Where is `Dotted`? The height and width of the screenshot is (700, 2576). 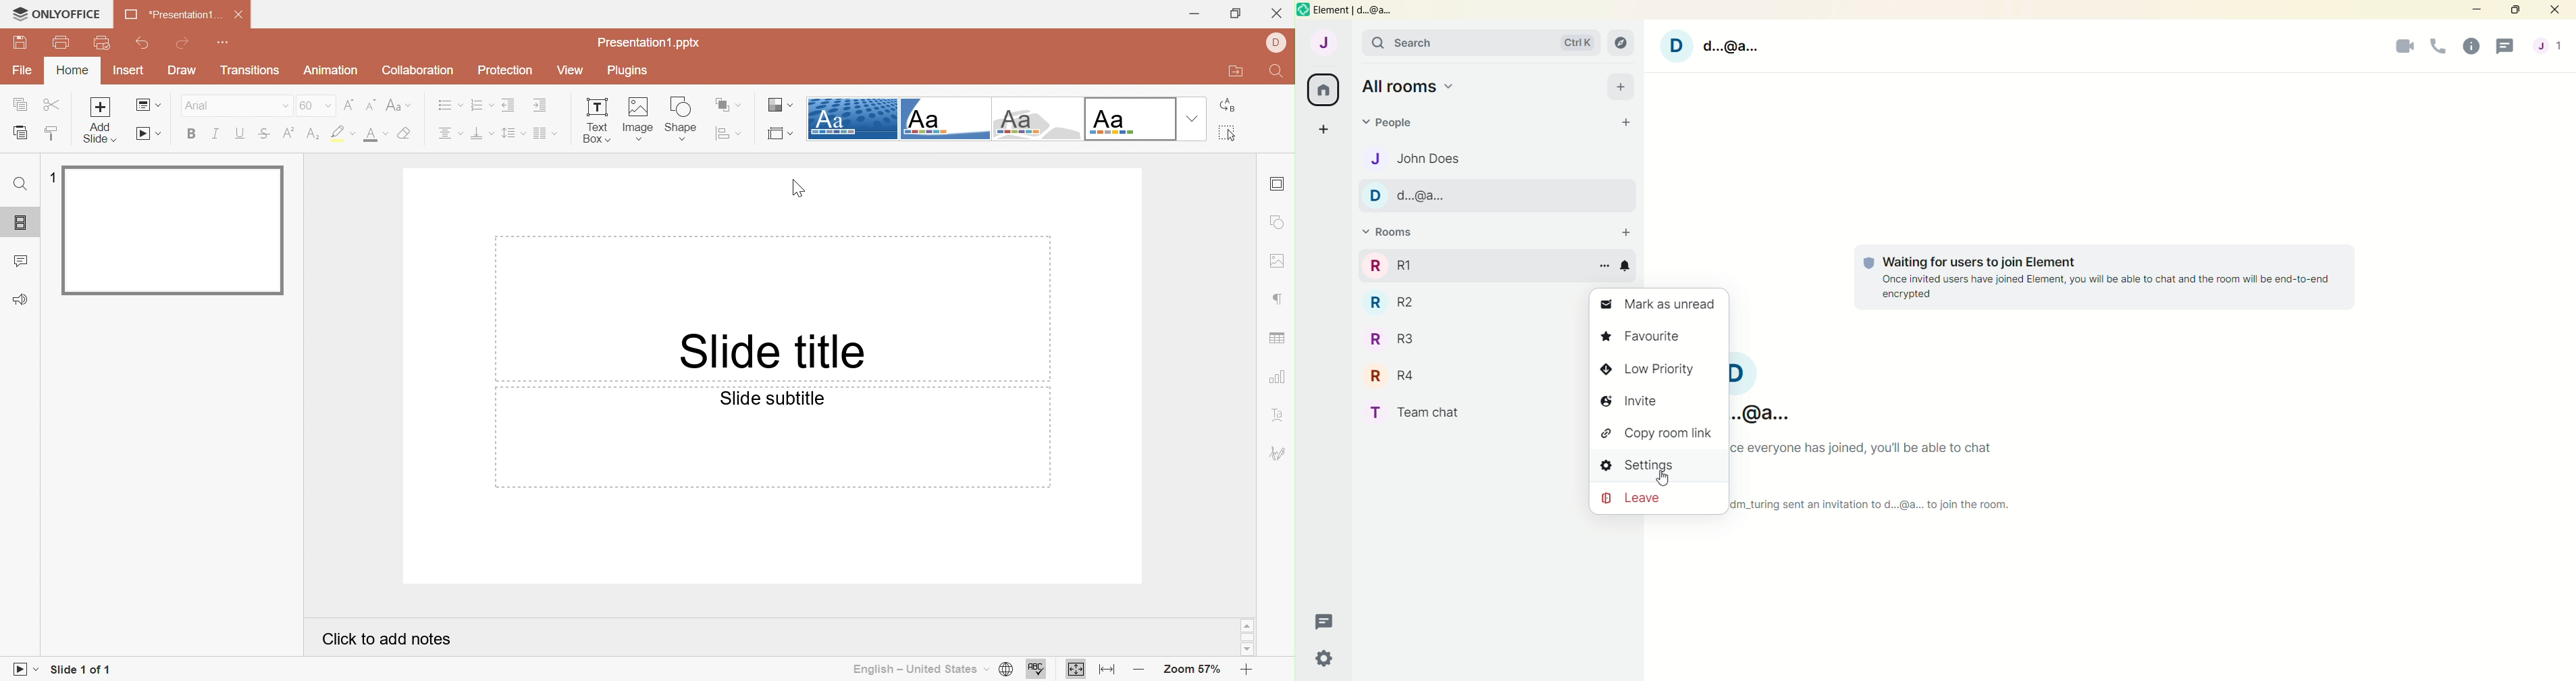 Dotted is located at coordinates (851, 118).